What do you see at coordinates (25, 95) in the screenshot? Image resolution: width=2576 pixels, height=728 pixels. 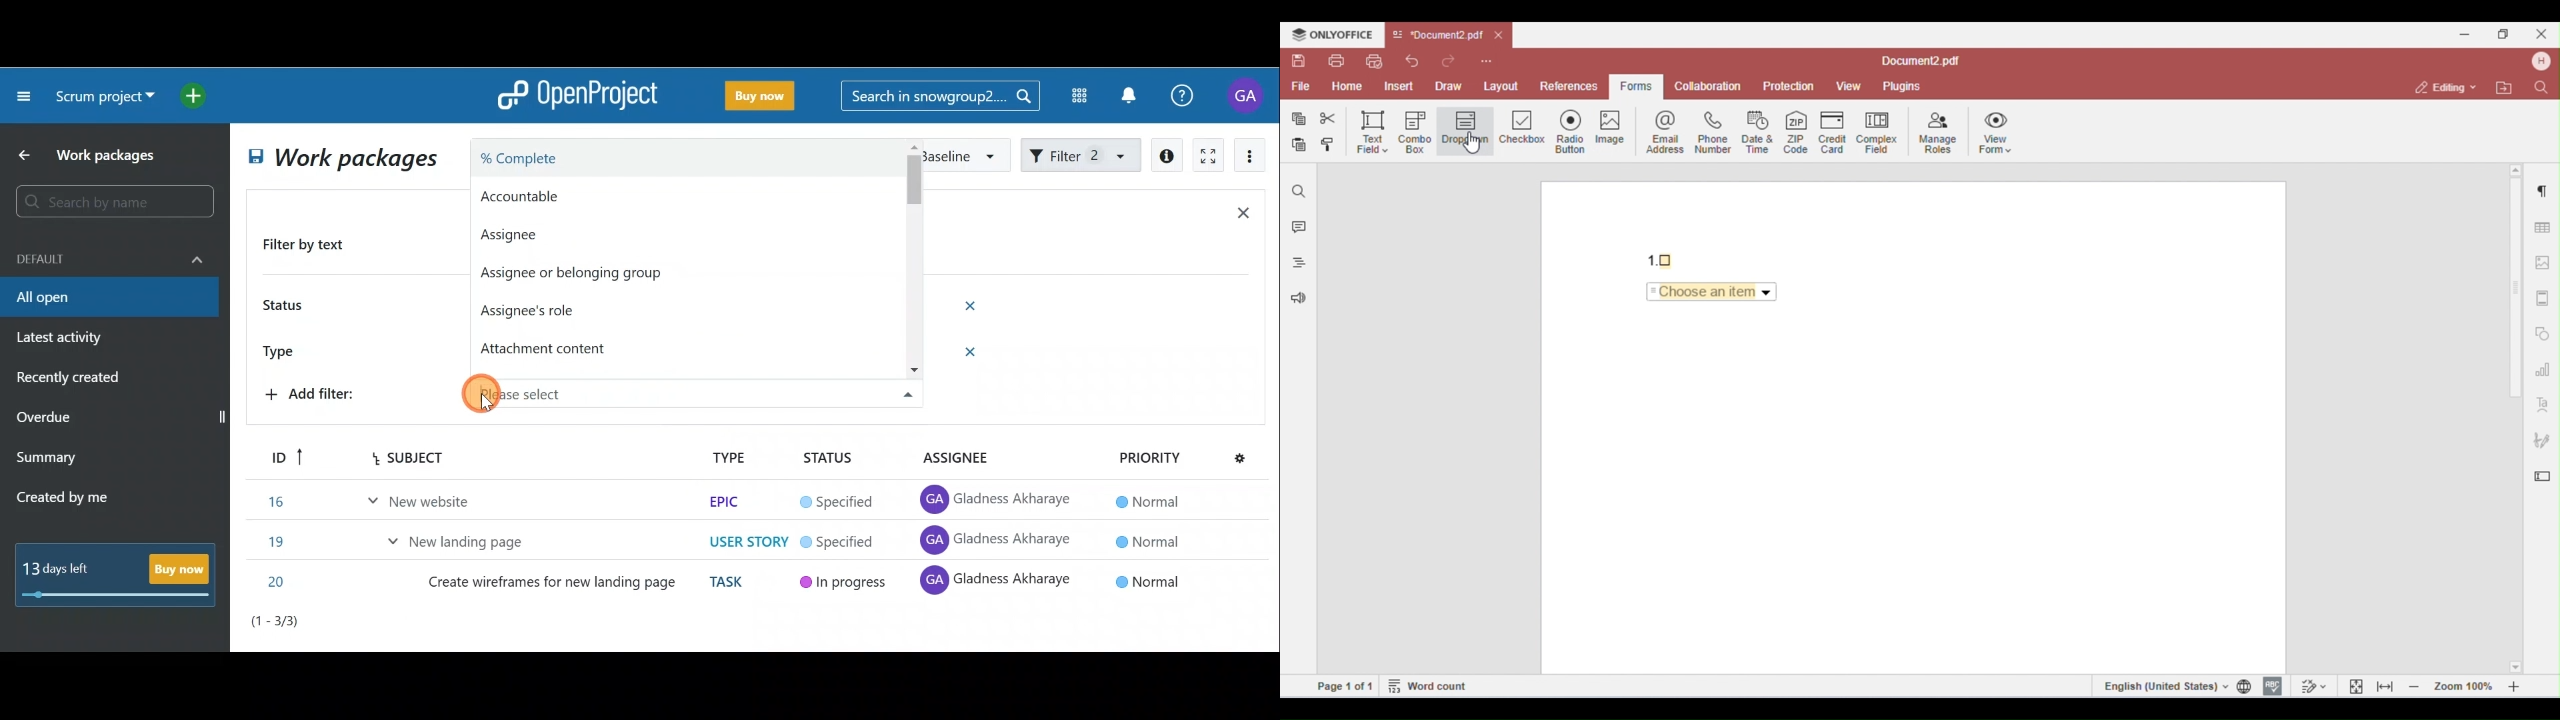 I see `Collapse project menu` at bounding box center [25, 95].